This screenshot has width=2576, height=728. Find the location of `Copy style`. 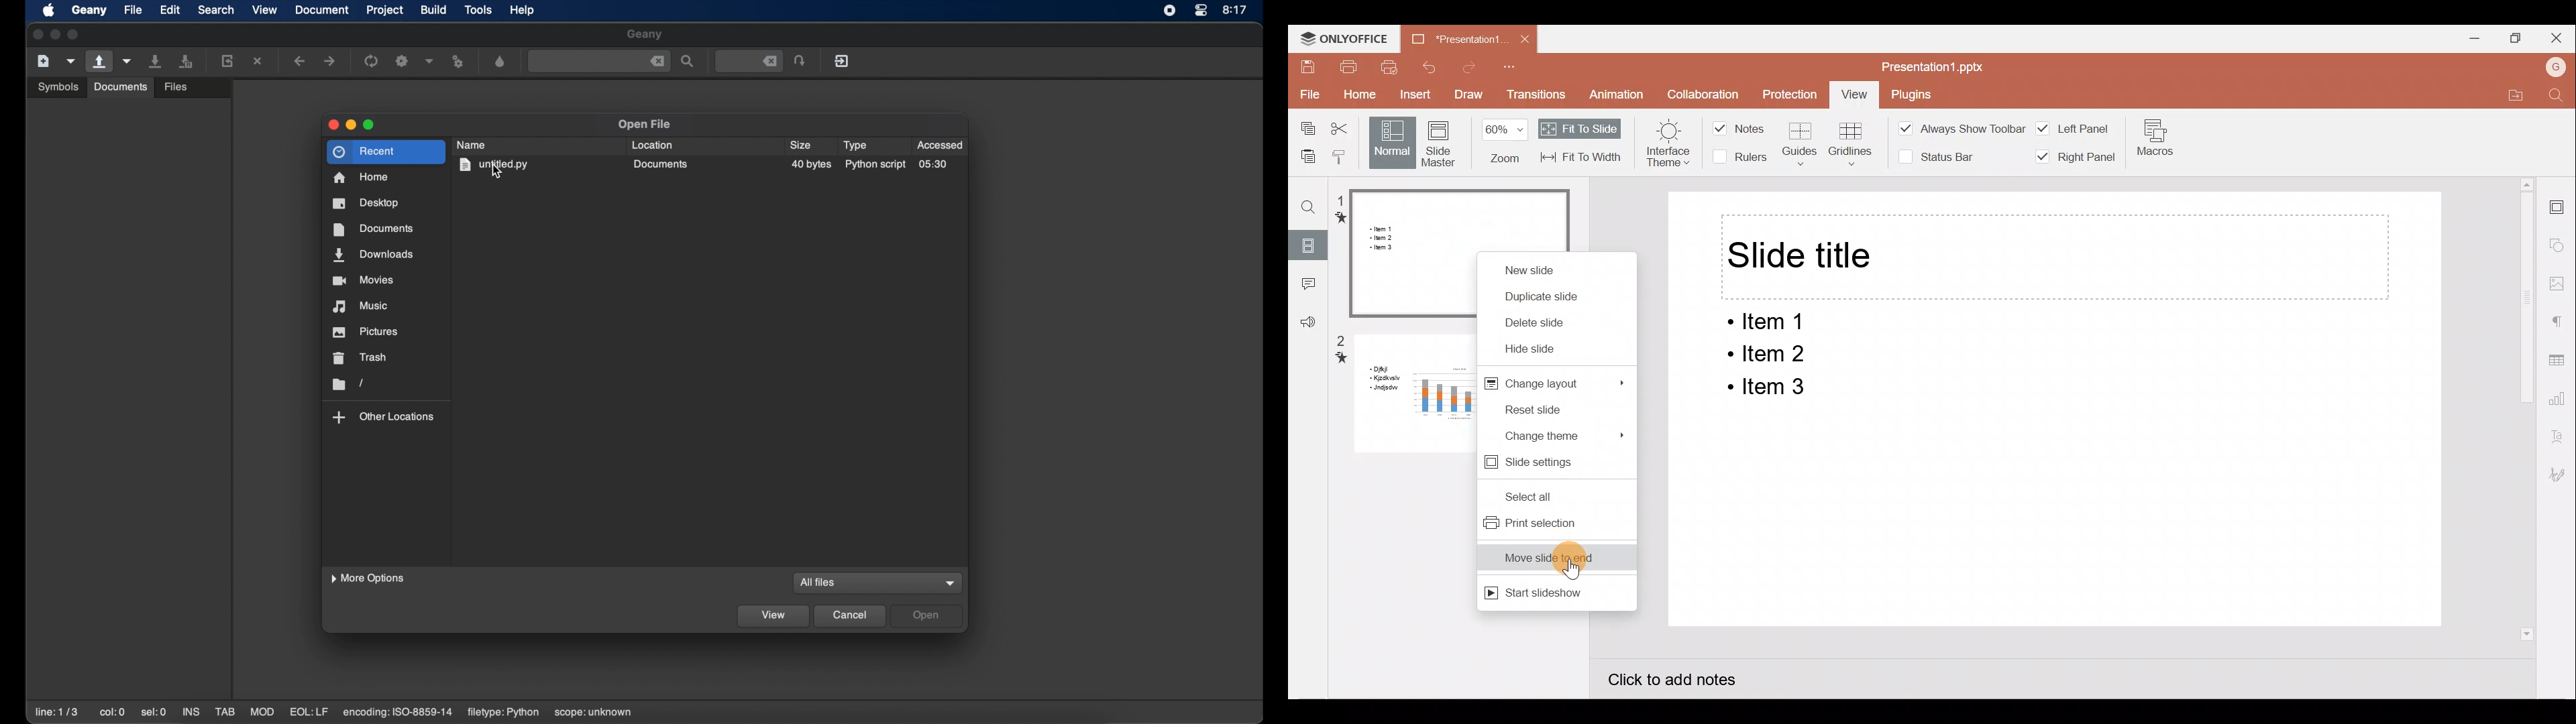

Copy style is located at coordinates (1345, 158).